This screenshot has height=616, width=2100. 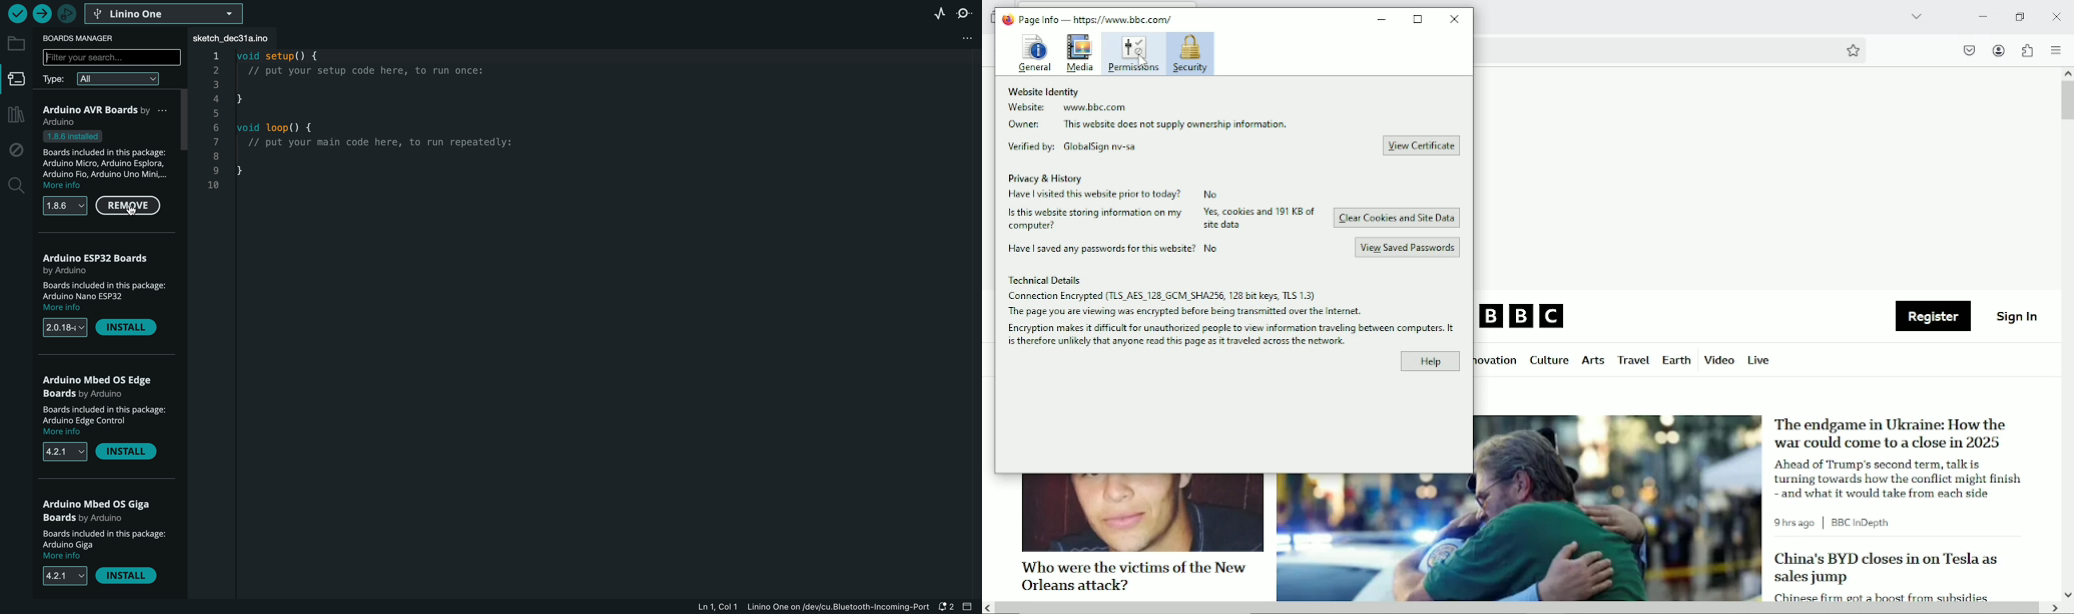 I want to click on Accounts, so click(x=1997, y=48).